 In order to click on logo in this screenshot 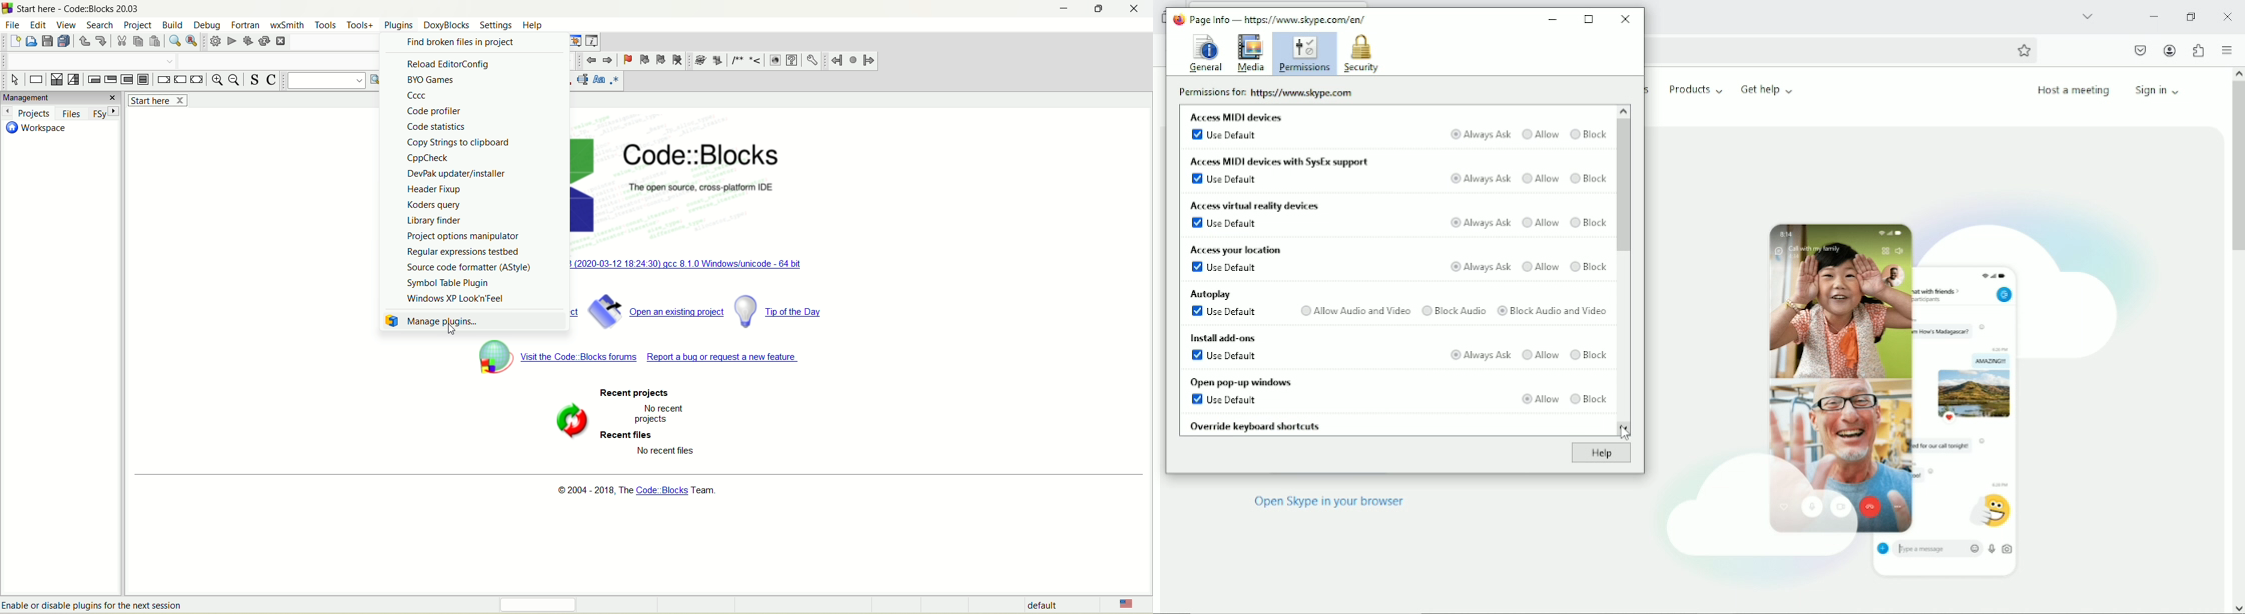, I will do `click(8, 8)`.